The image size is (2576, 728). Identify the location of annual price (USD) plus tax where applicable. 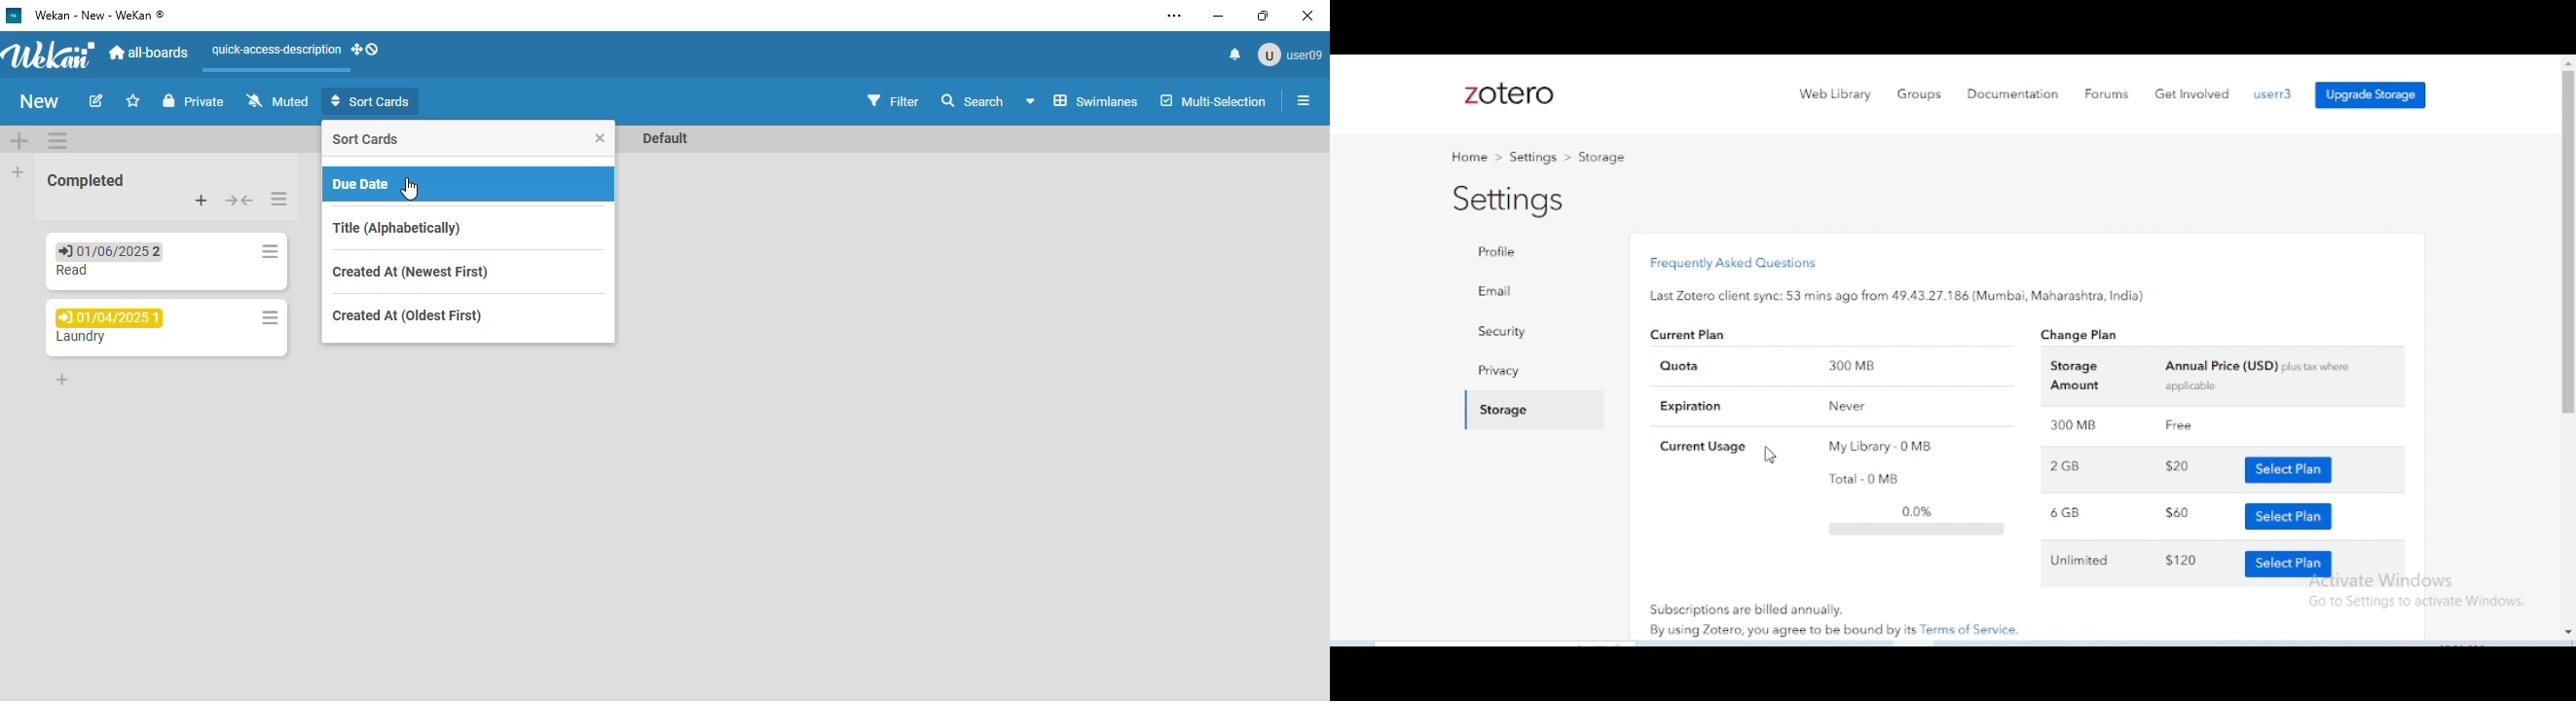
(2259, 375).